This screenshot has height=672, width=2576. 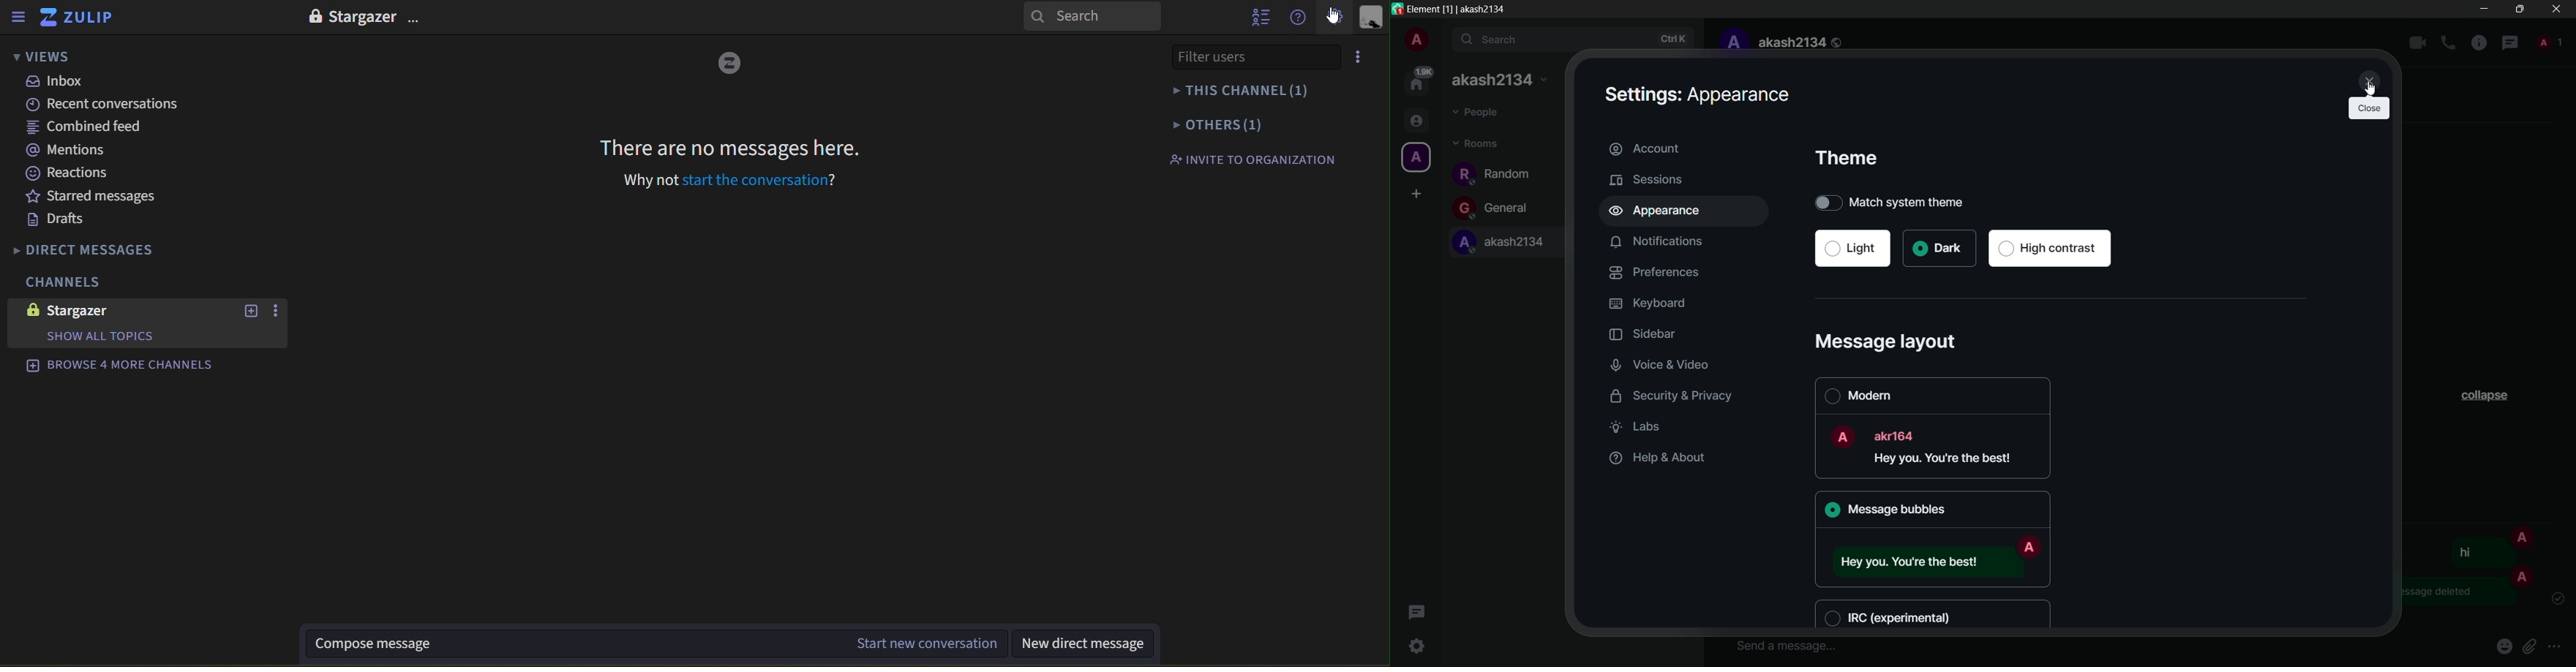 What do you see at coordinates (1418, 80) in the screenshot?
I see `home page` at bounding box center [1418, 80].